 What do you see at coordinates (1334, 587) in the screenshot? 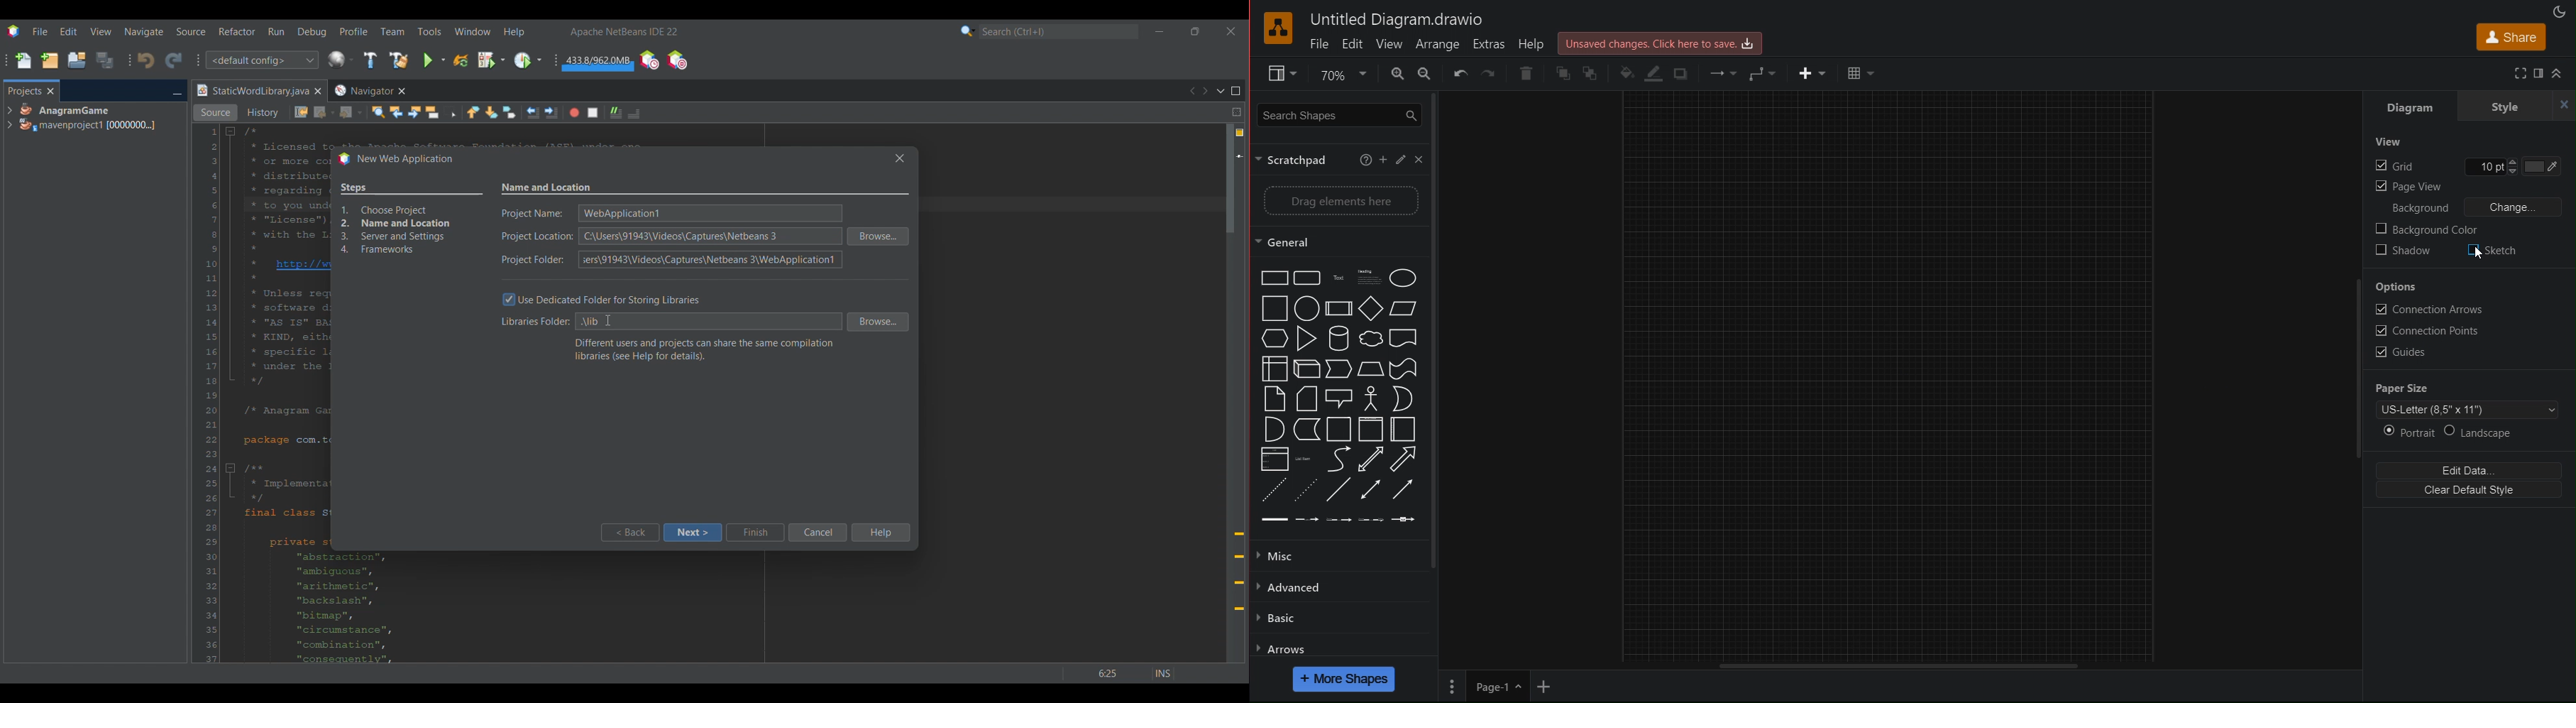
I see `Advanced` at bounding box center [1334, 587].